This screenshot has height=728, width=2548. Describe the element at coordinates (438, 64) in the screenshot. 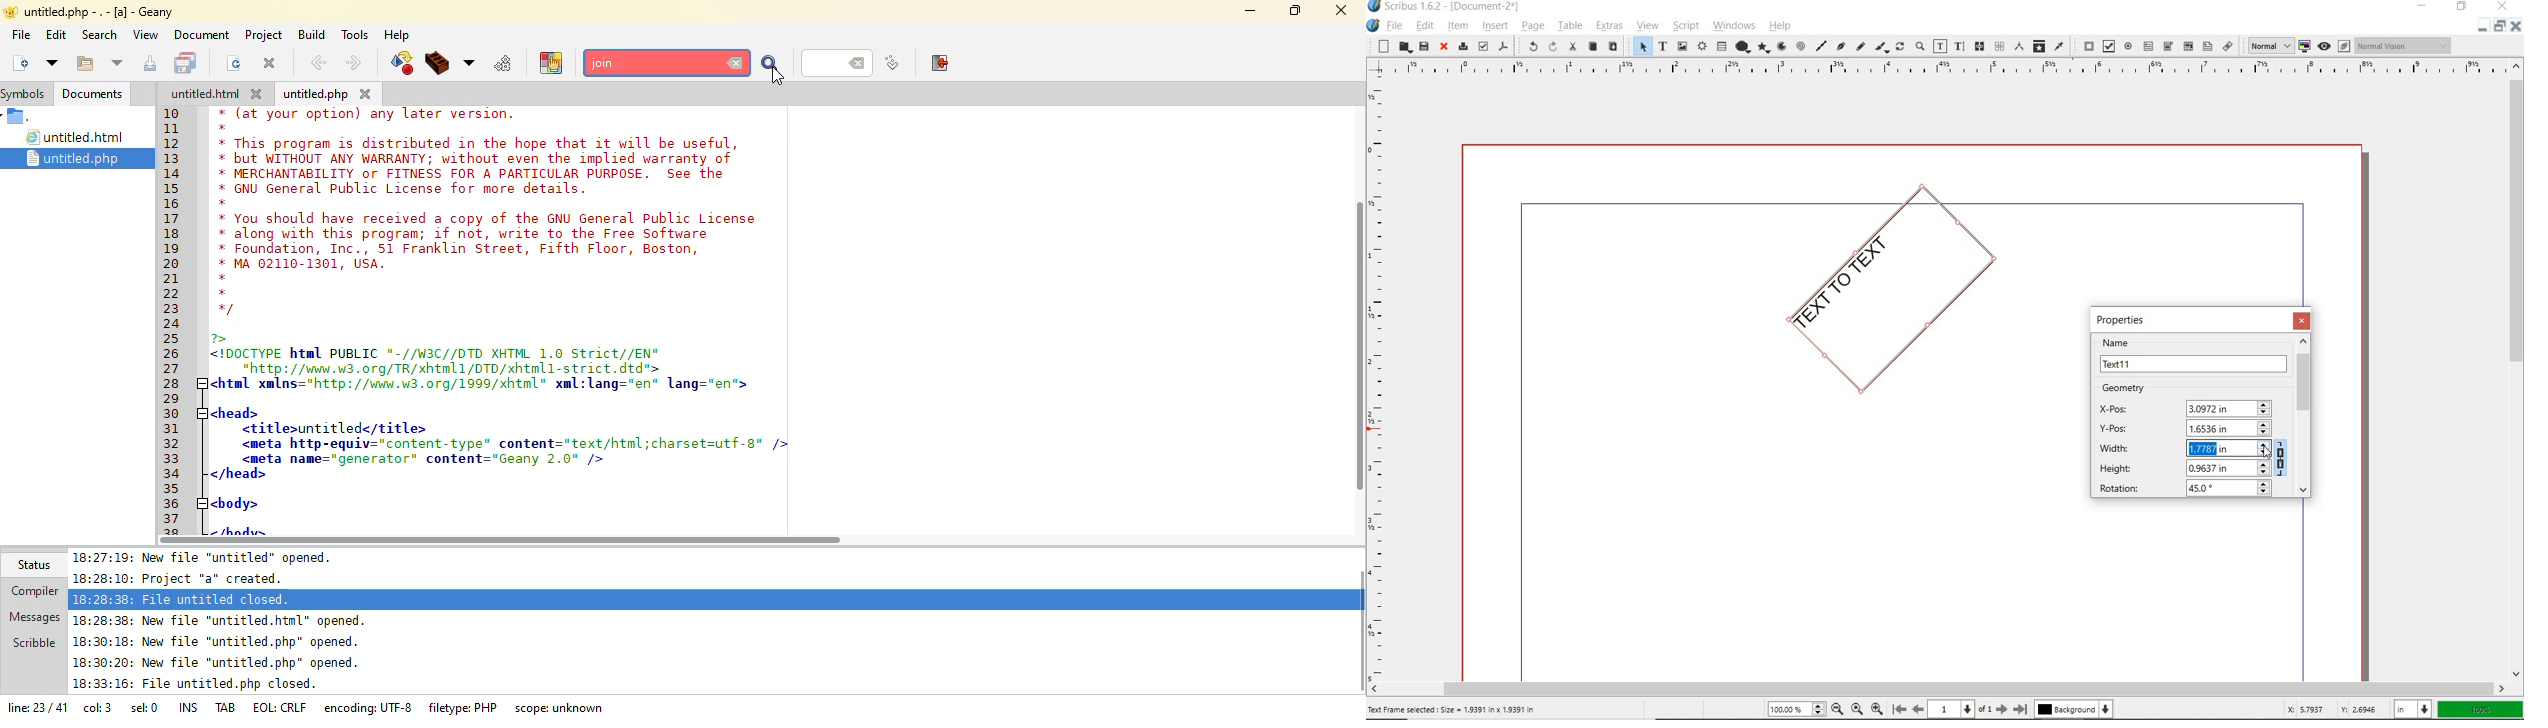

I see `build` at that location.